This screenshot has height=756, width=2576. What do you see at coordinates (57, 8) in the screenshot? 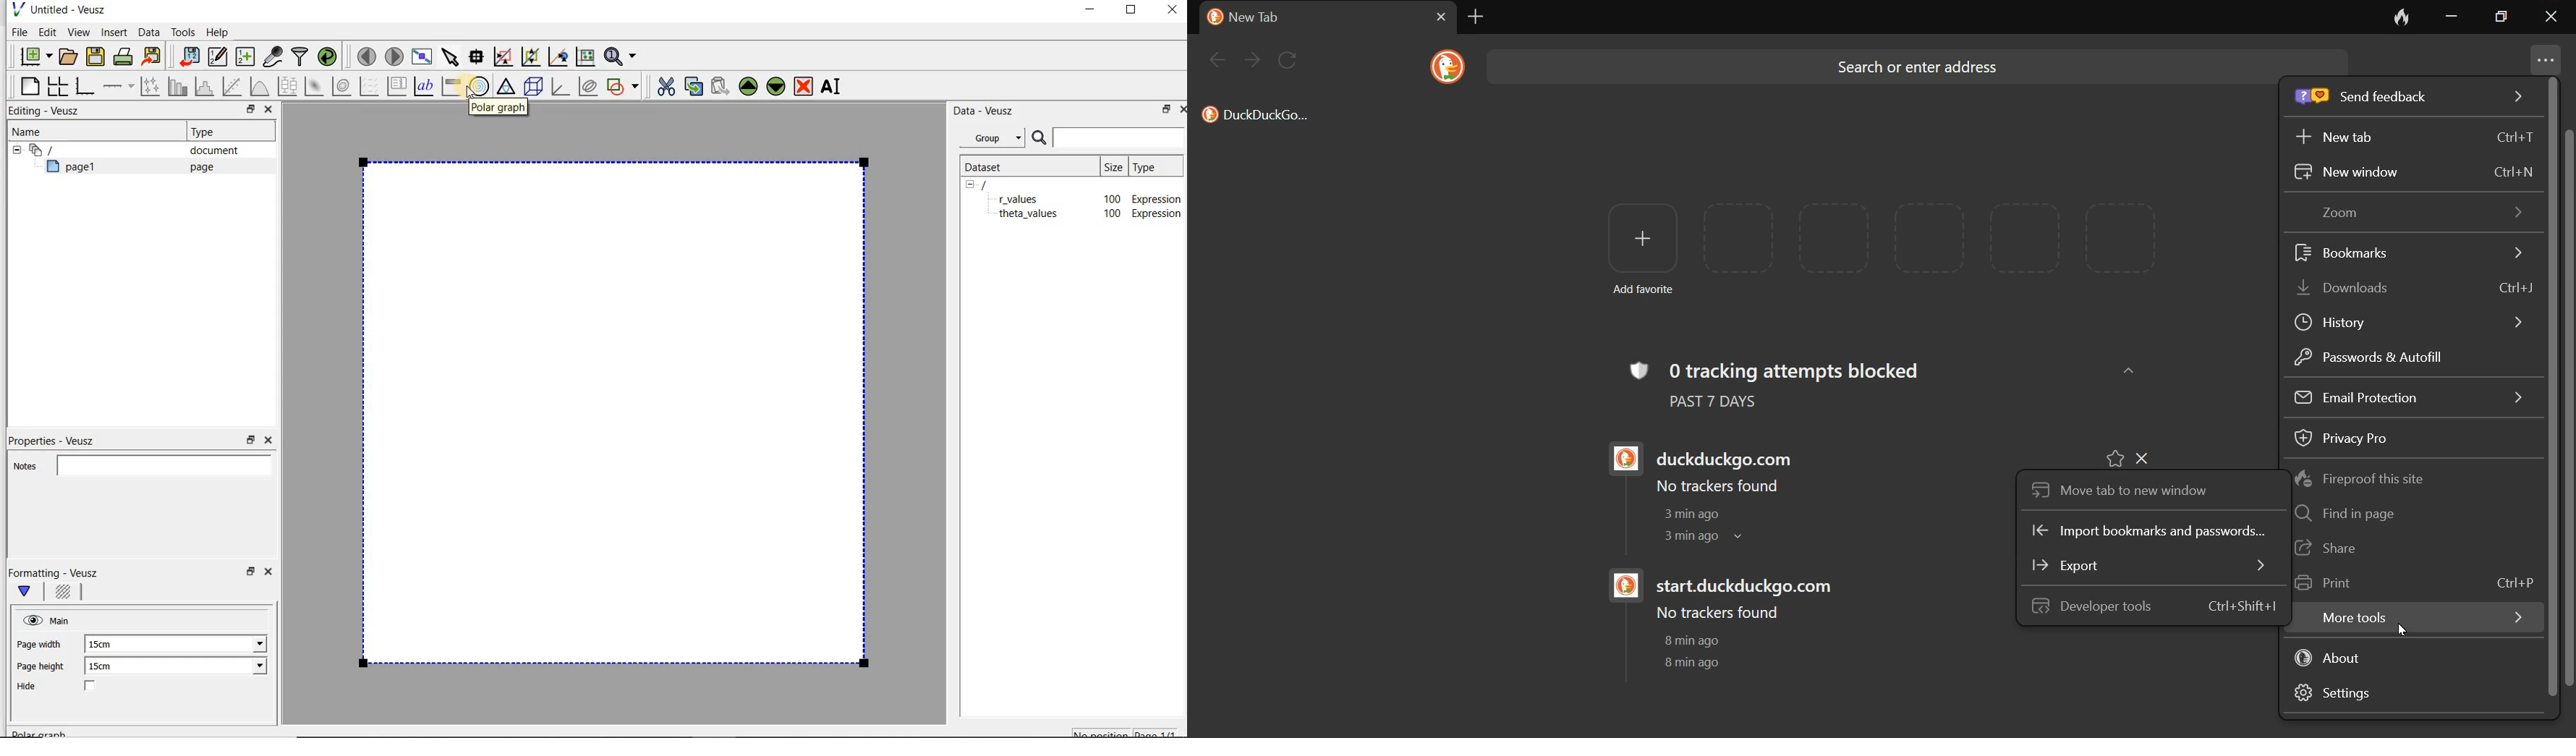
I see `Untitled - Veusz` at bounding box center [57, 8].